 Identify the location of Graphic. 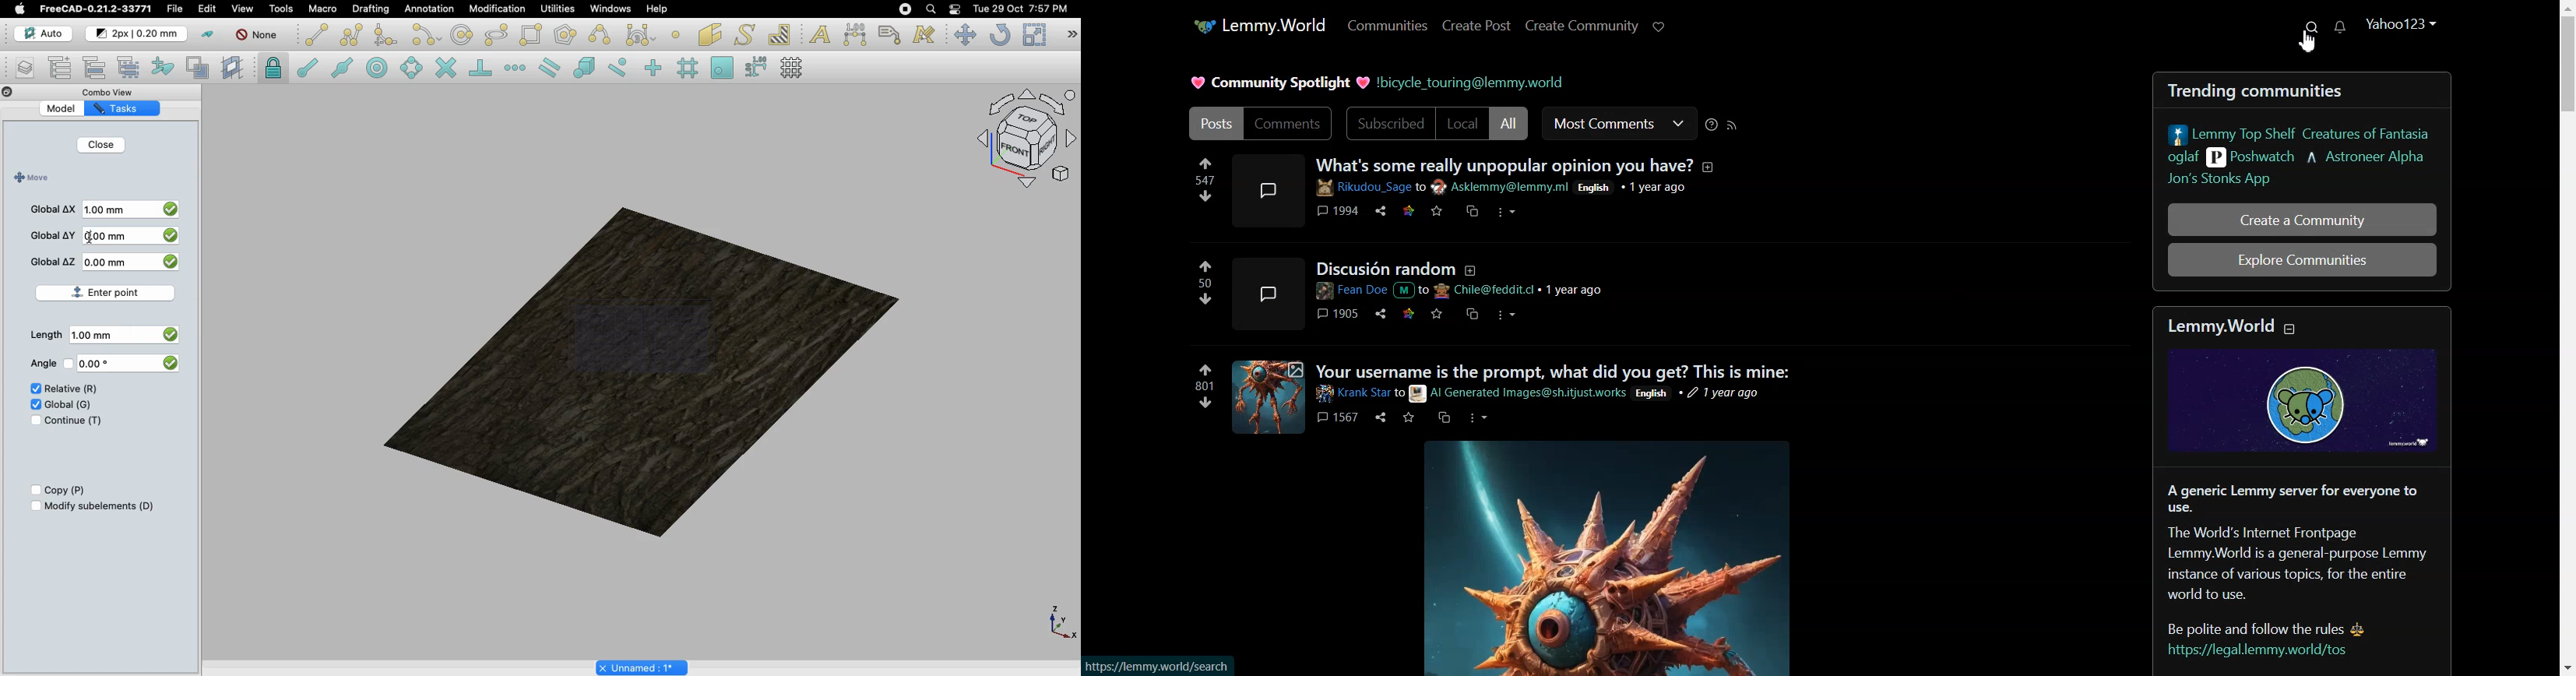
(2305, 400).